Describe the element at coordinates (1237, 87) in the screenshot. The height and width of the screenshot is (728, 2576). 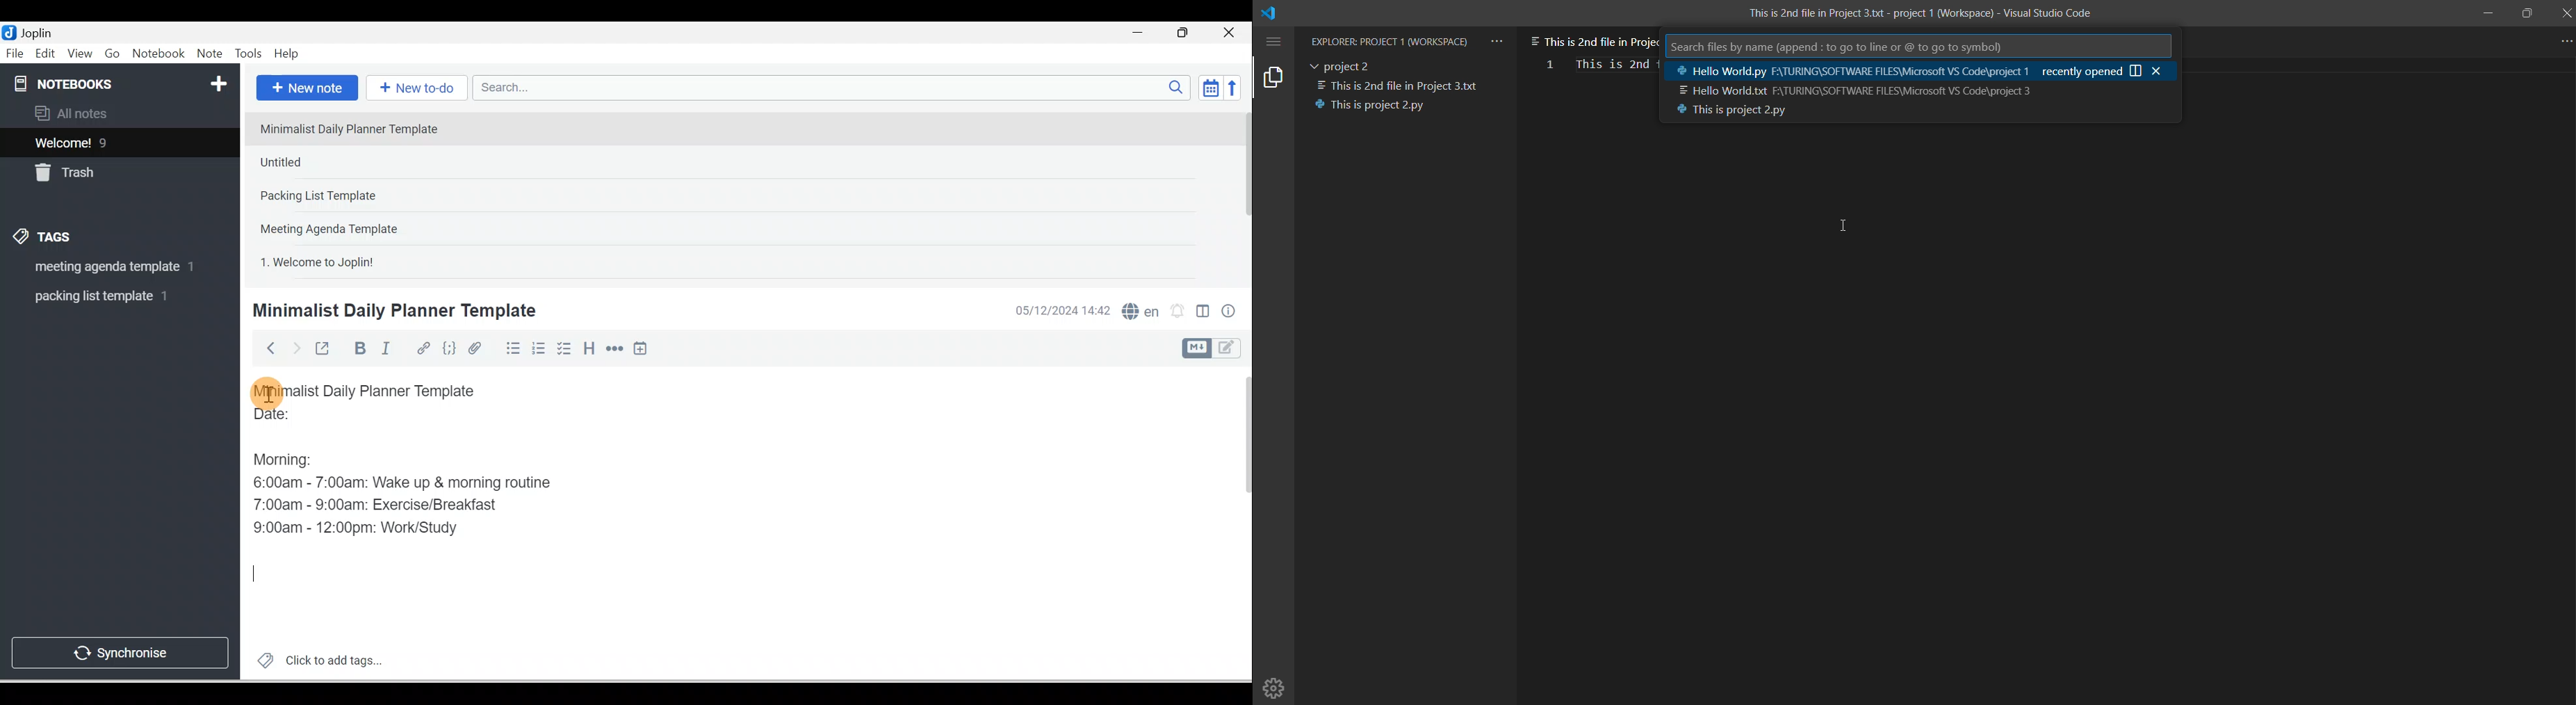
I see `Reverse sort` at that location.